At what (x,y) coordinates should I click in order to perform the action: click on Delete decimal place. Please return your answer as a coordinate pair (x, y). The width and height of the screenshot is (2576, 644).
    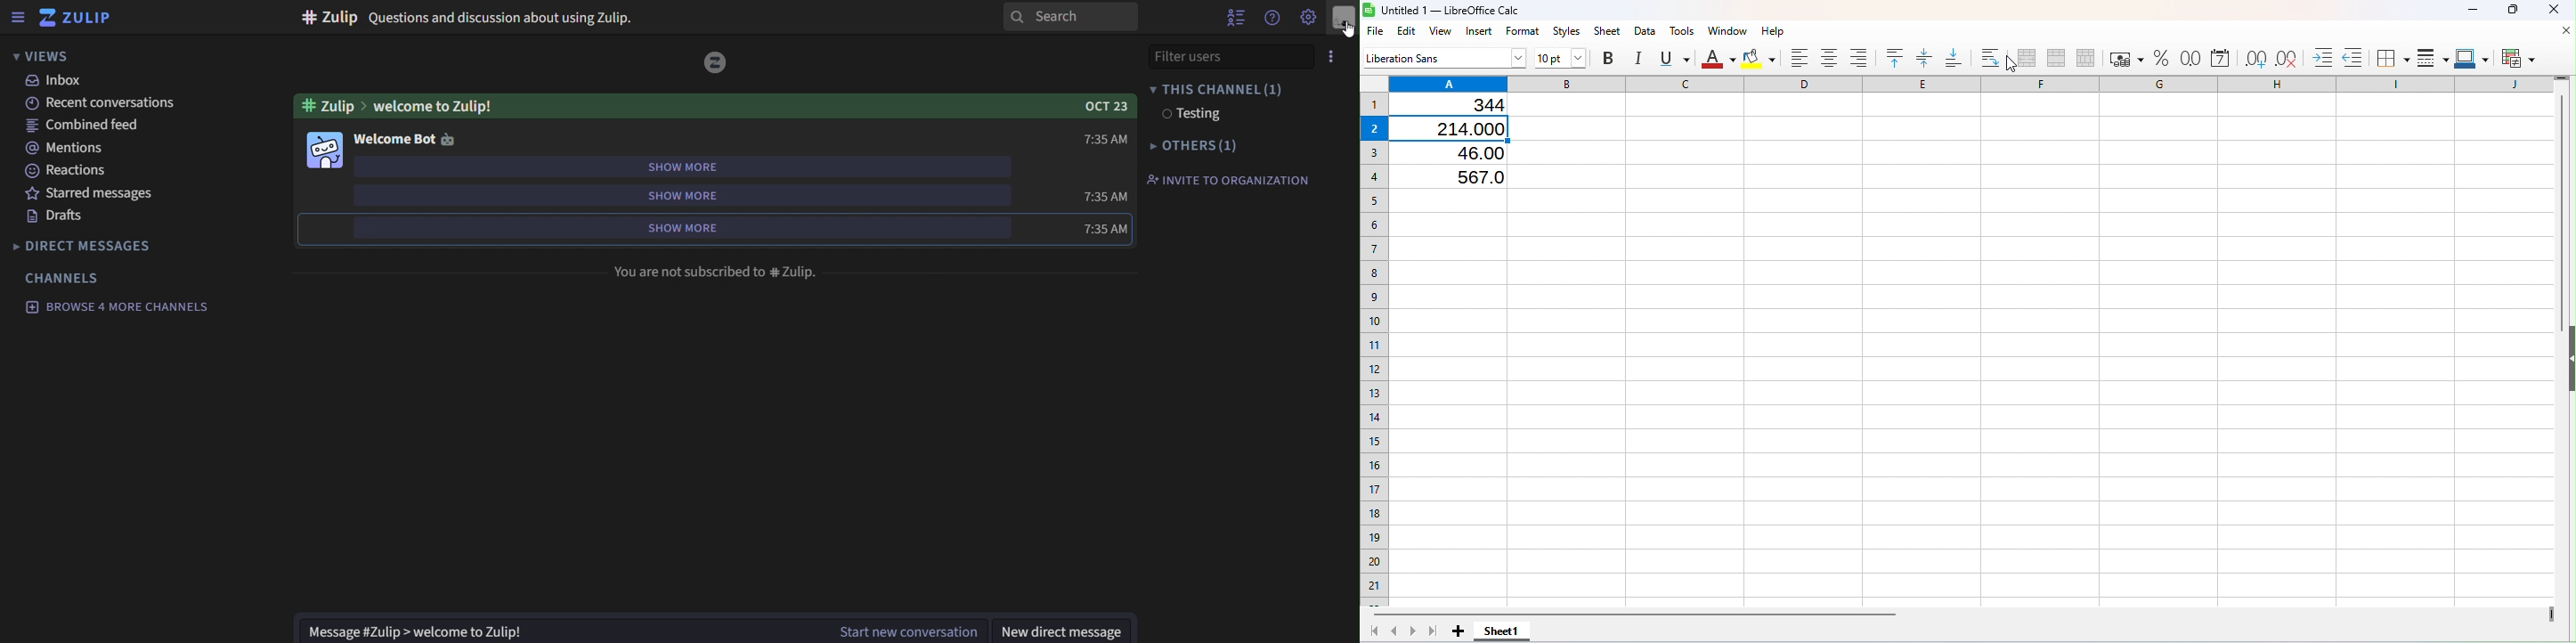
    Looking at the image, I should click on (2287, 55).